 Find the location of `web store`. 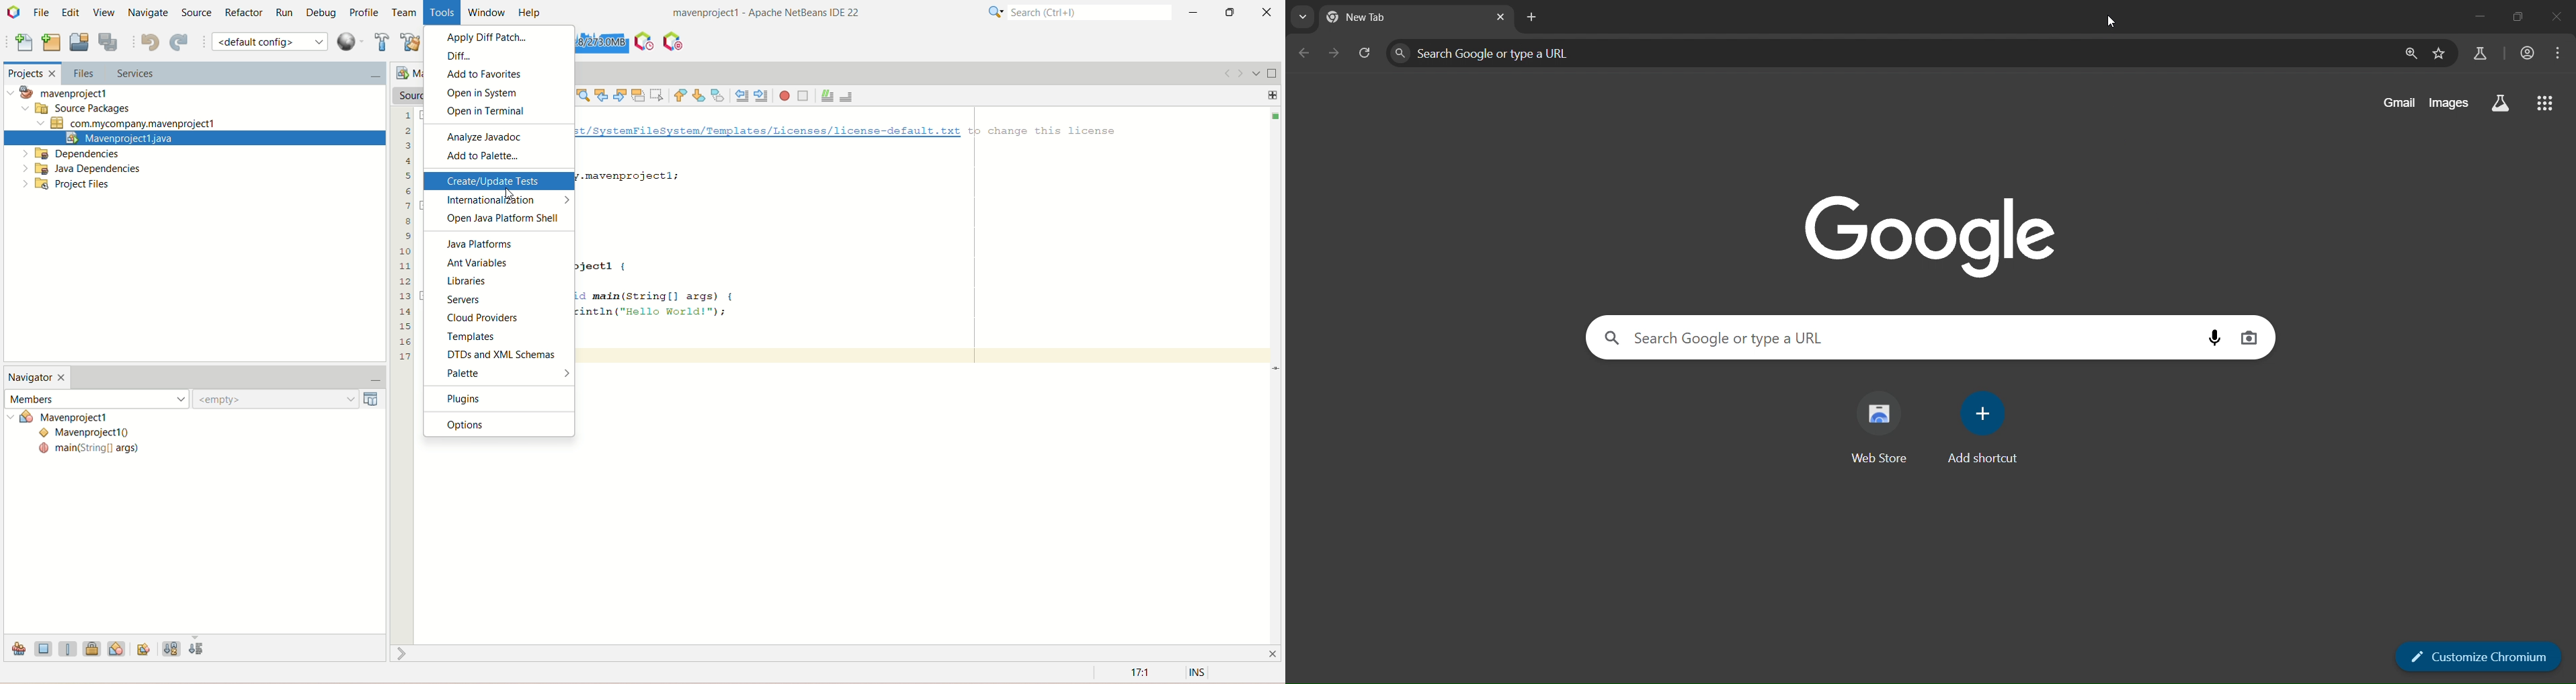

web store is located at coordinates (1882, 421).